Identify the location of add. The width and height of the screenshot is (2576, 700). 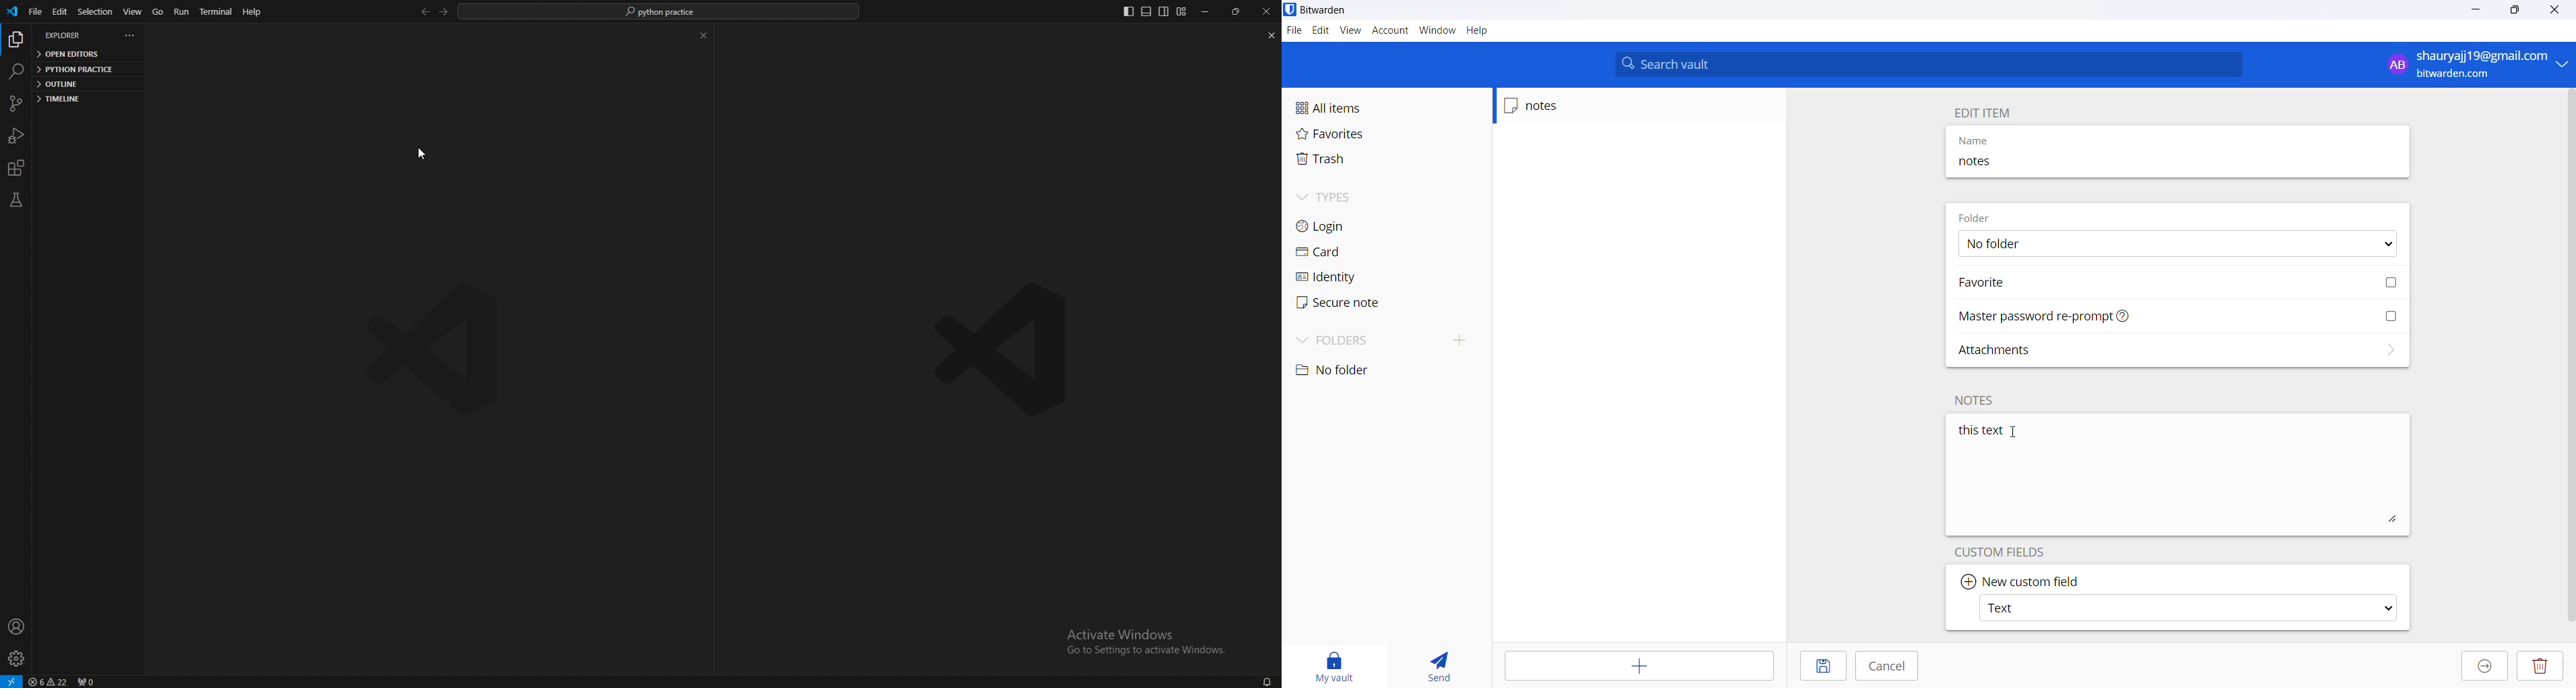
(1641, 666).